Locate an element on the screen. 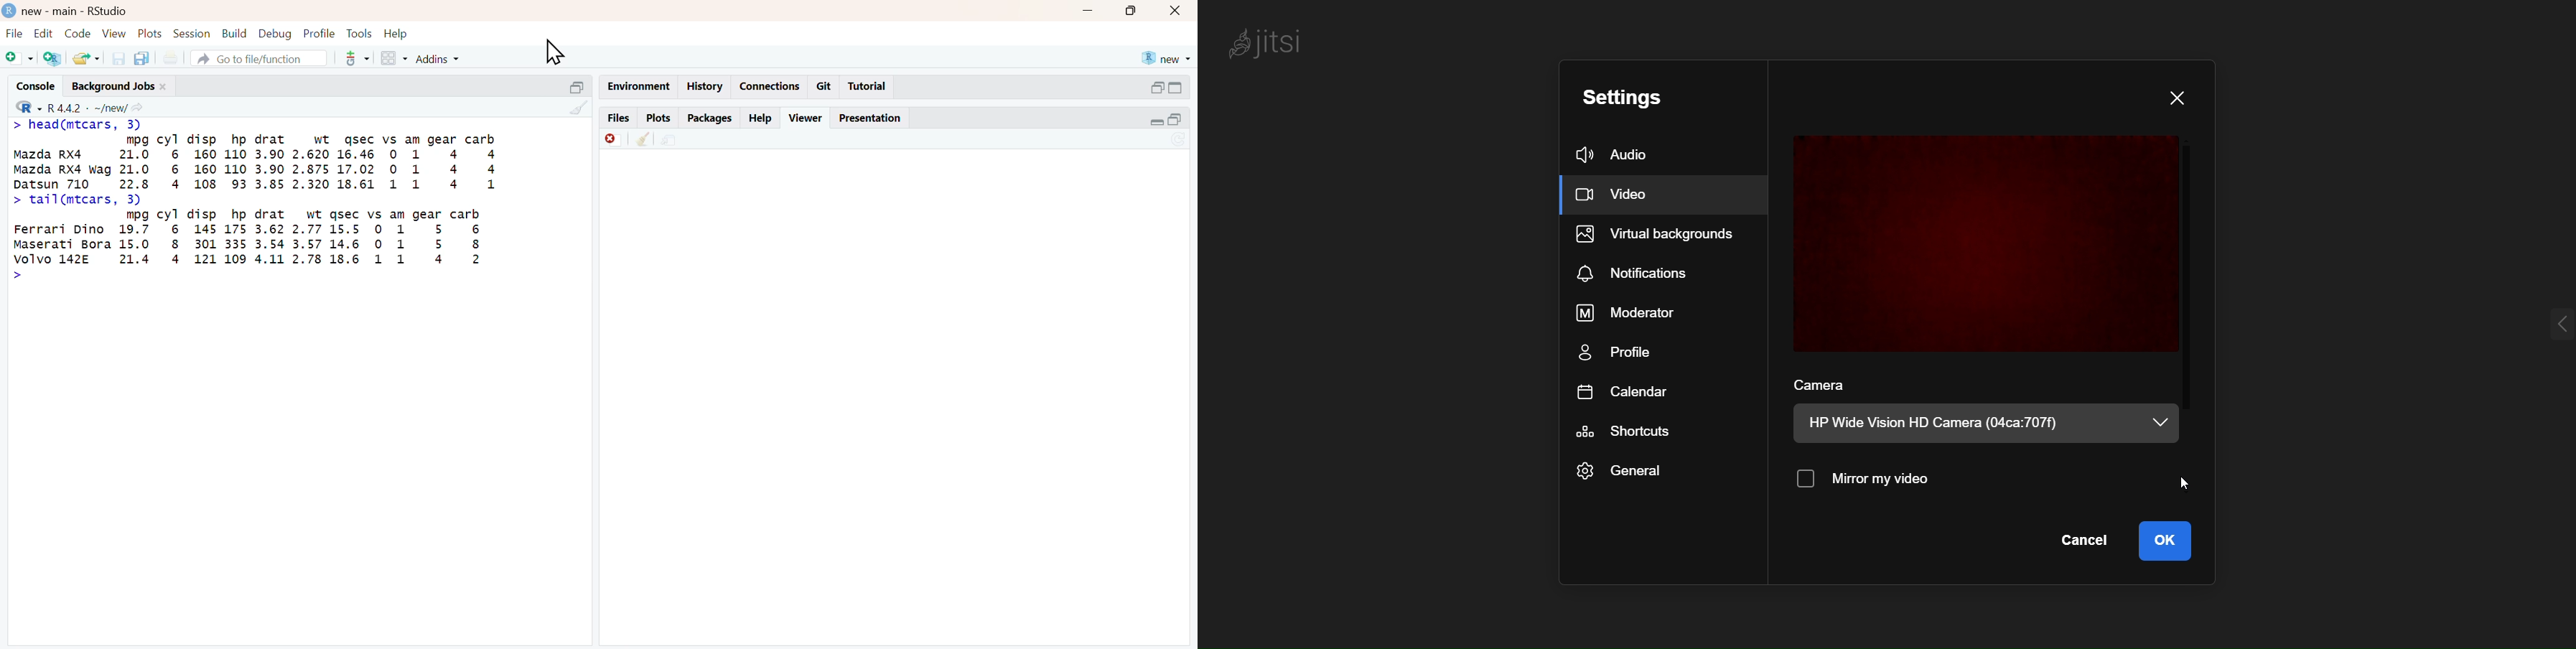 The width and height of the screenshot is (2576, 672). Tutorial is located at coordinates (870, 87).